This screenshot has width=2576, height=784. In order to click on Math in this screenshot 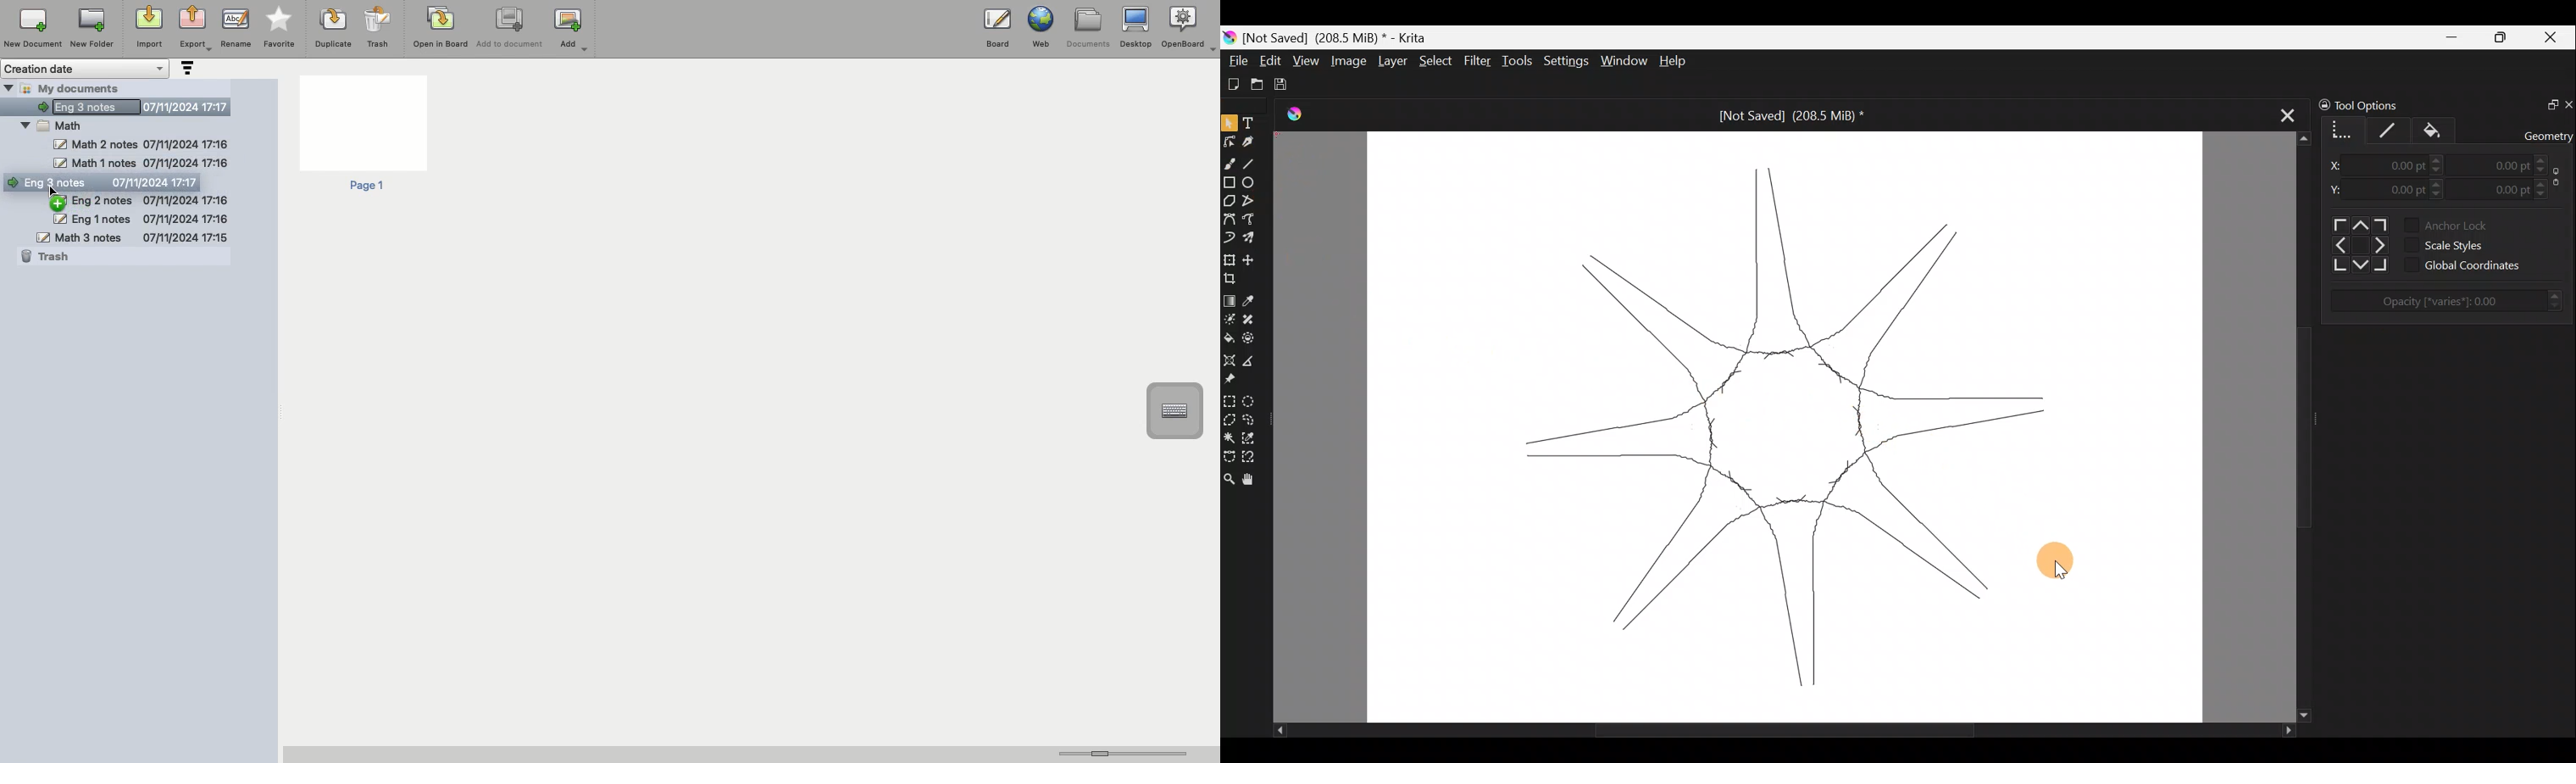, I will do `click(62, 125)`.